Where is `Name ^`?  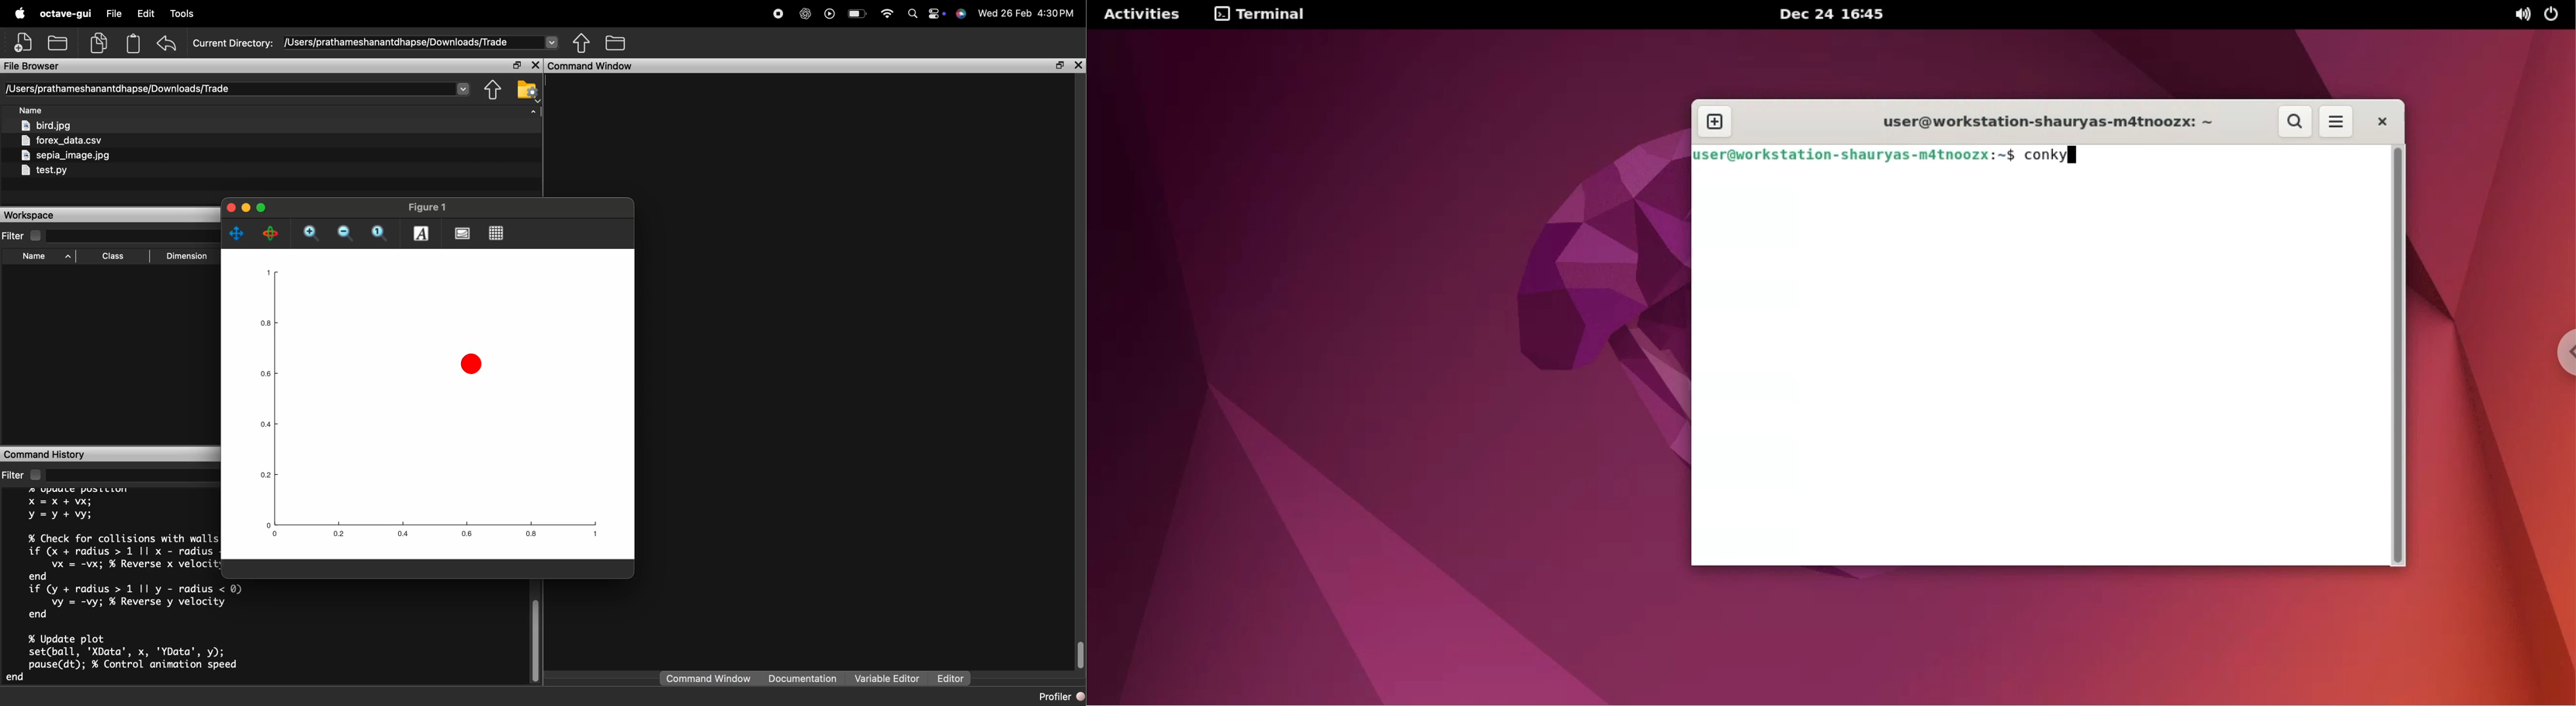
Name ^ is located at coordinates (47, 257).